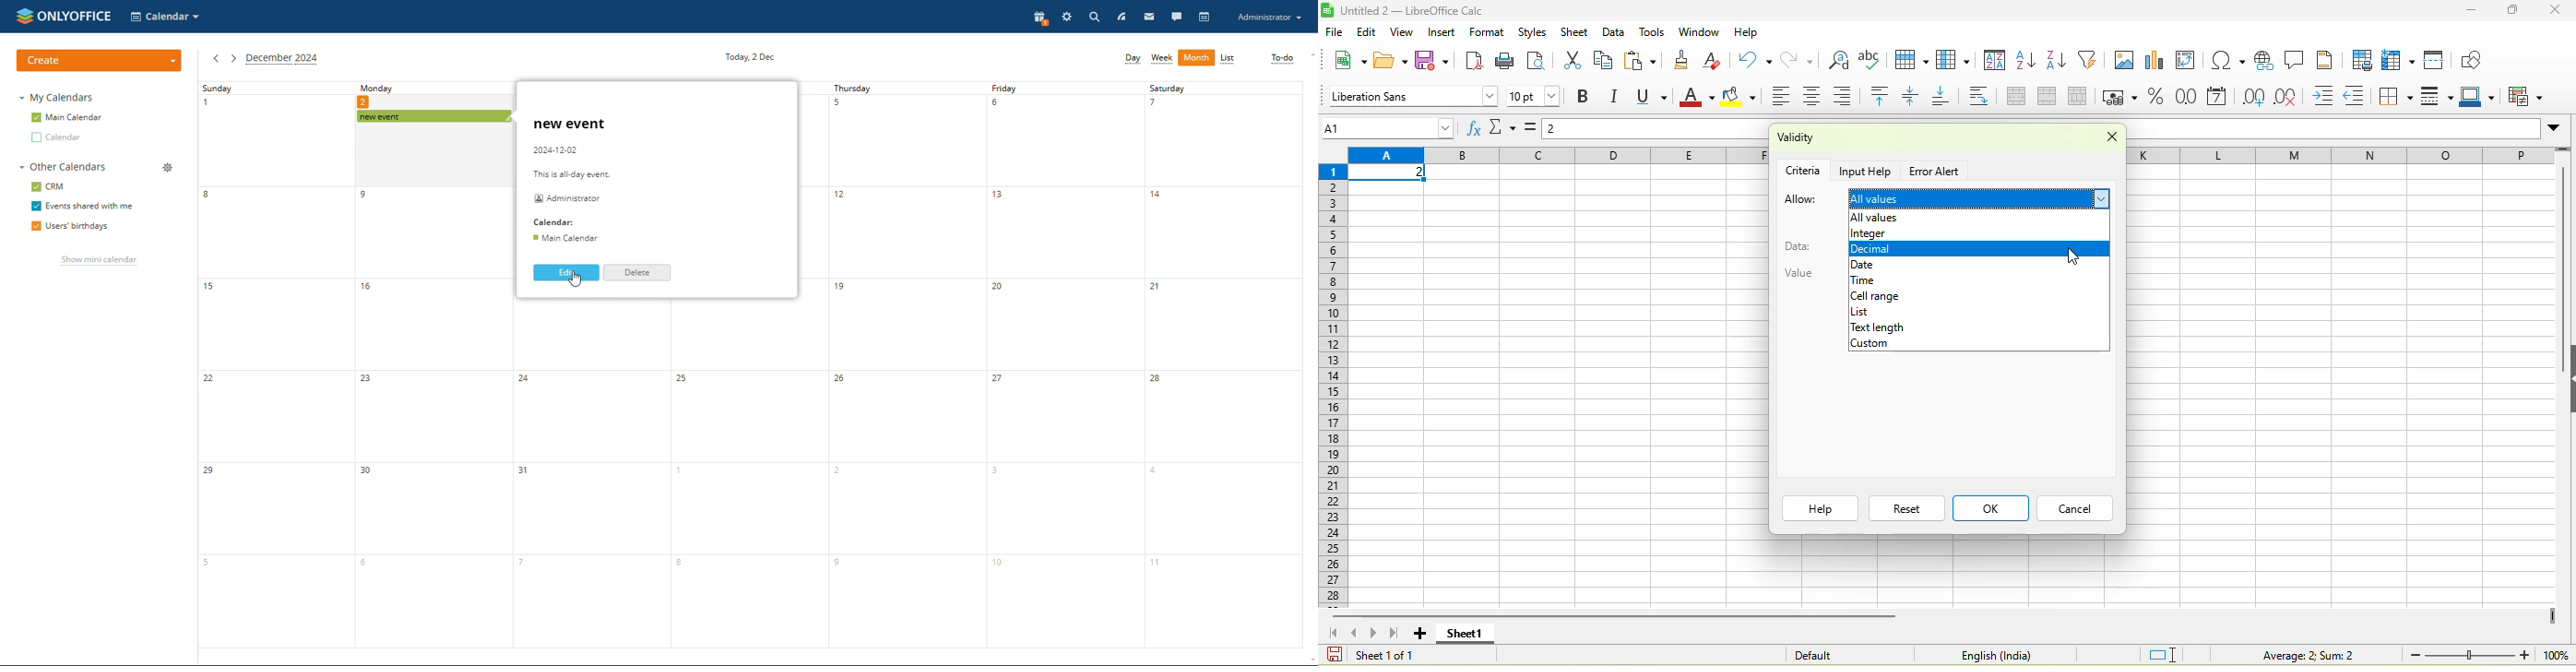 The width and height of the screenshot is (2576, 672). Describe the element at coordinates (2164, 653) in the screenshot. I see `standard selection` at that location.